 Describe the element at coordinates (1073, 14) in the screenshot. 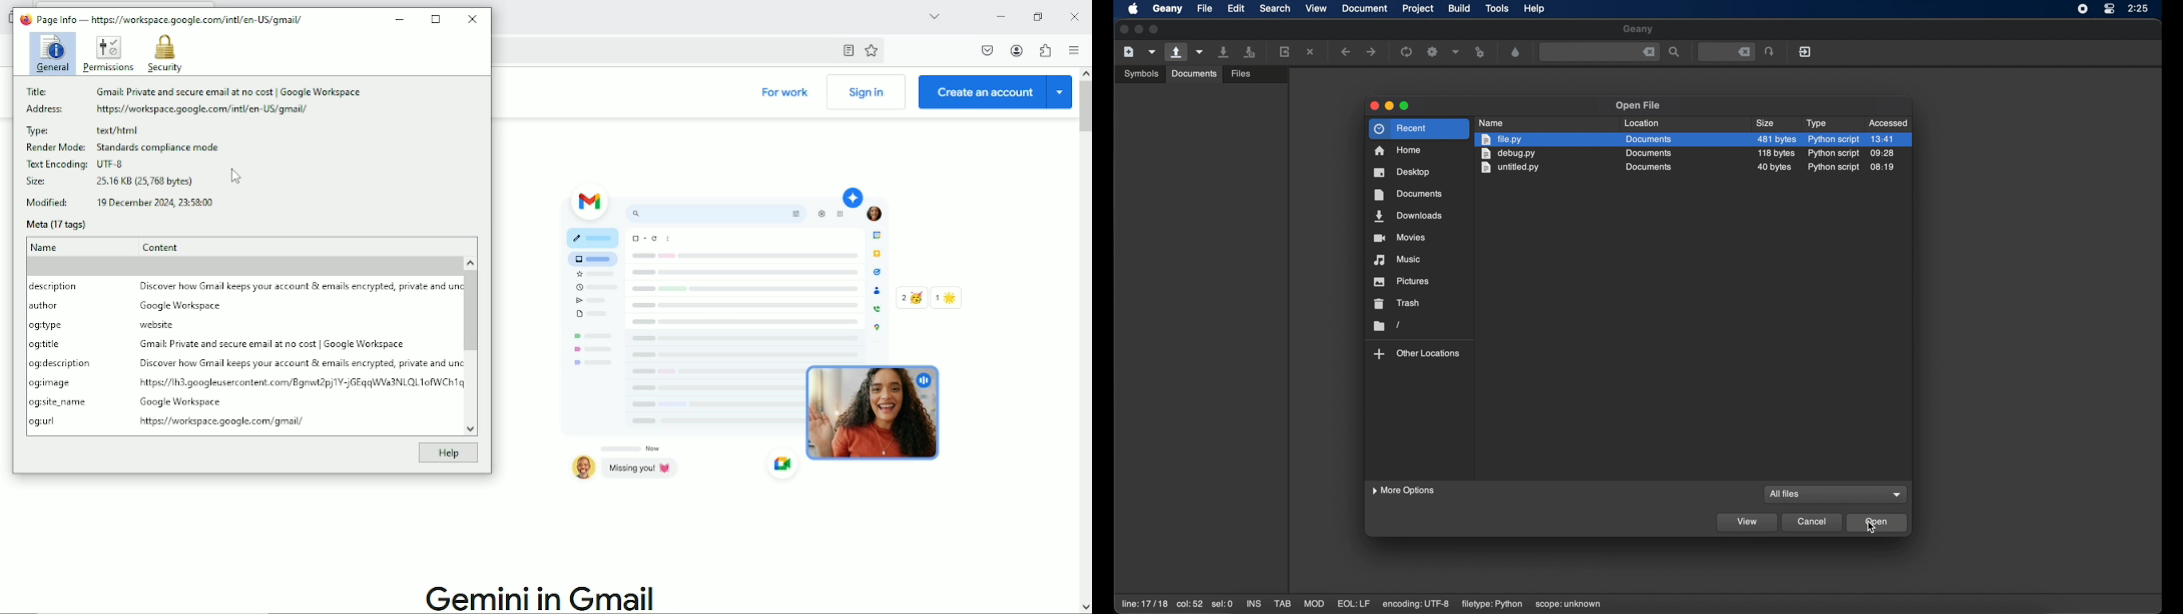

I see `Close` at that location.